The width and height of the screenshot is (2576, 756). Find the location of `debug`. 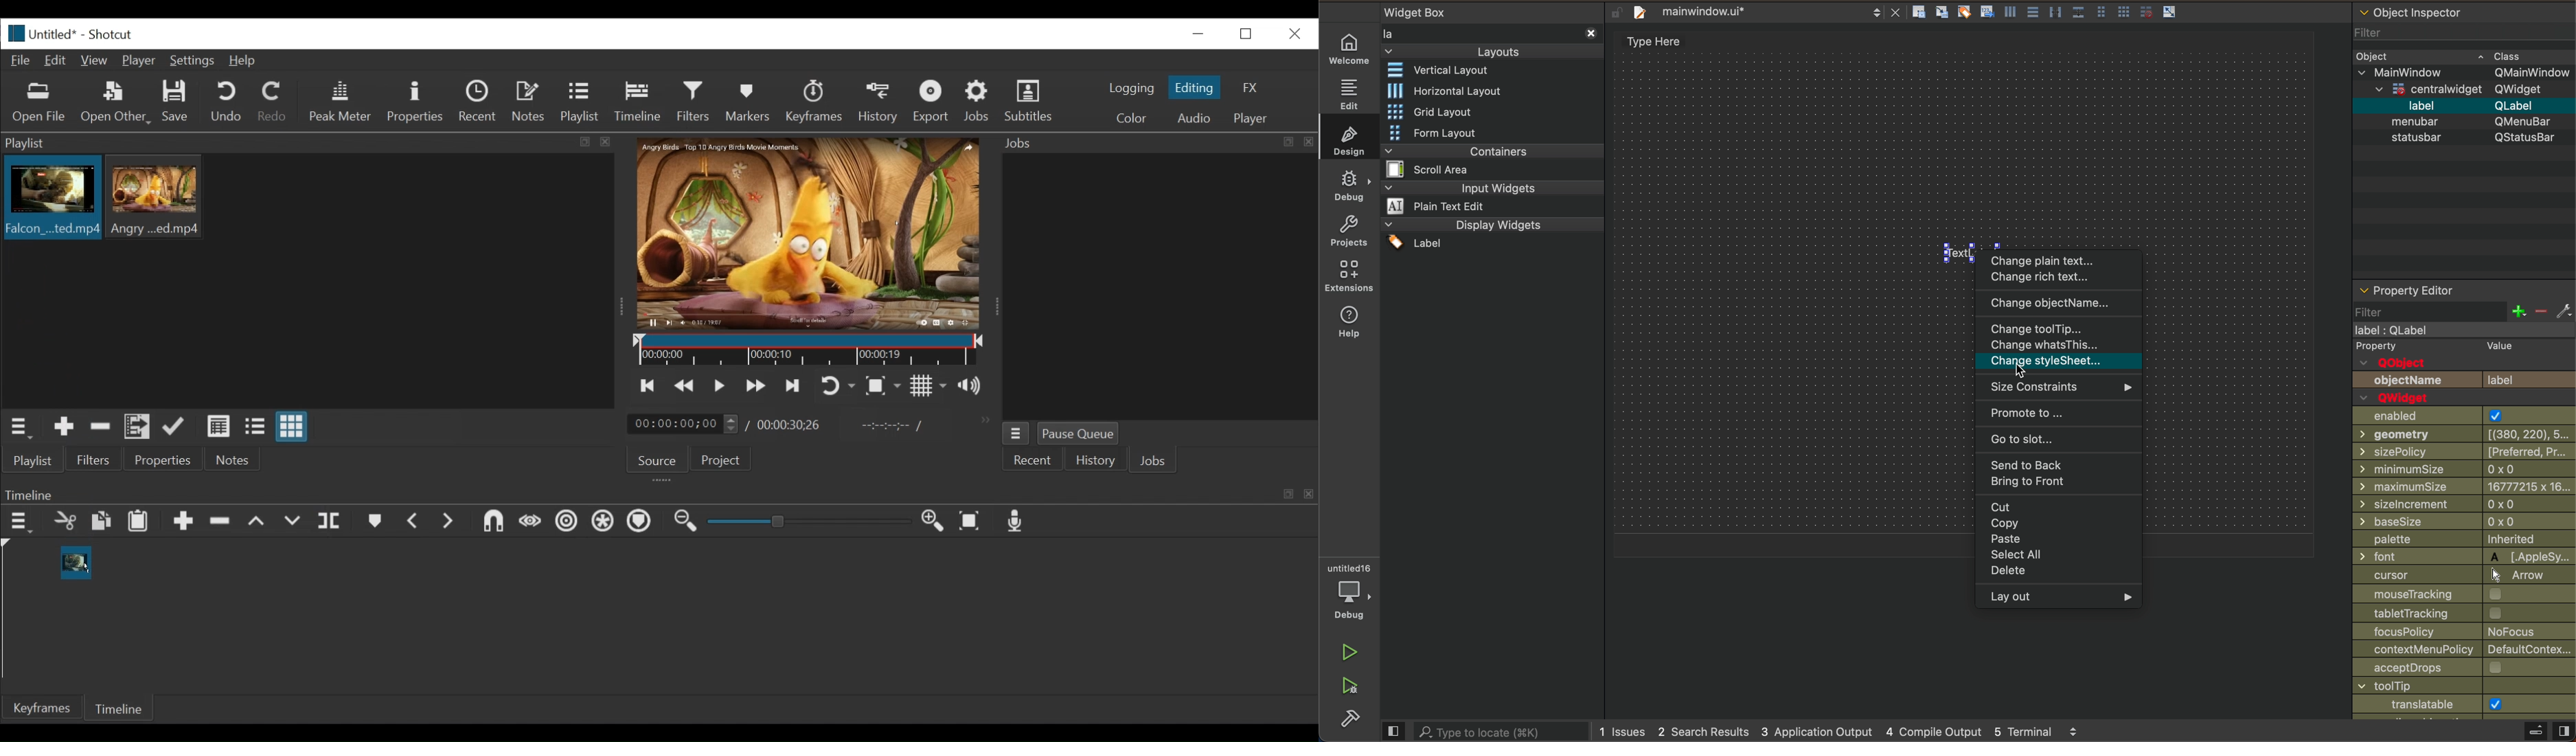

debug is located at coordinates (1351, 186).